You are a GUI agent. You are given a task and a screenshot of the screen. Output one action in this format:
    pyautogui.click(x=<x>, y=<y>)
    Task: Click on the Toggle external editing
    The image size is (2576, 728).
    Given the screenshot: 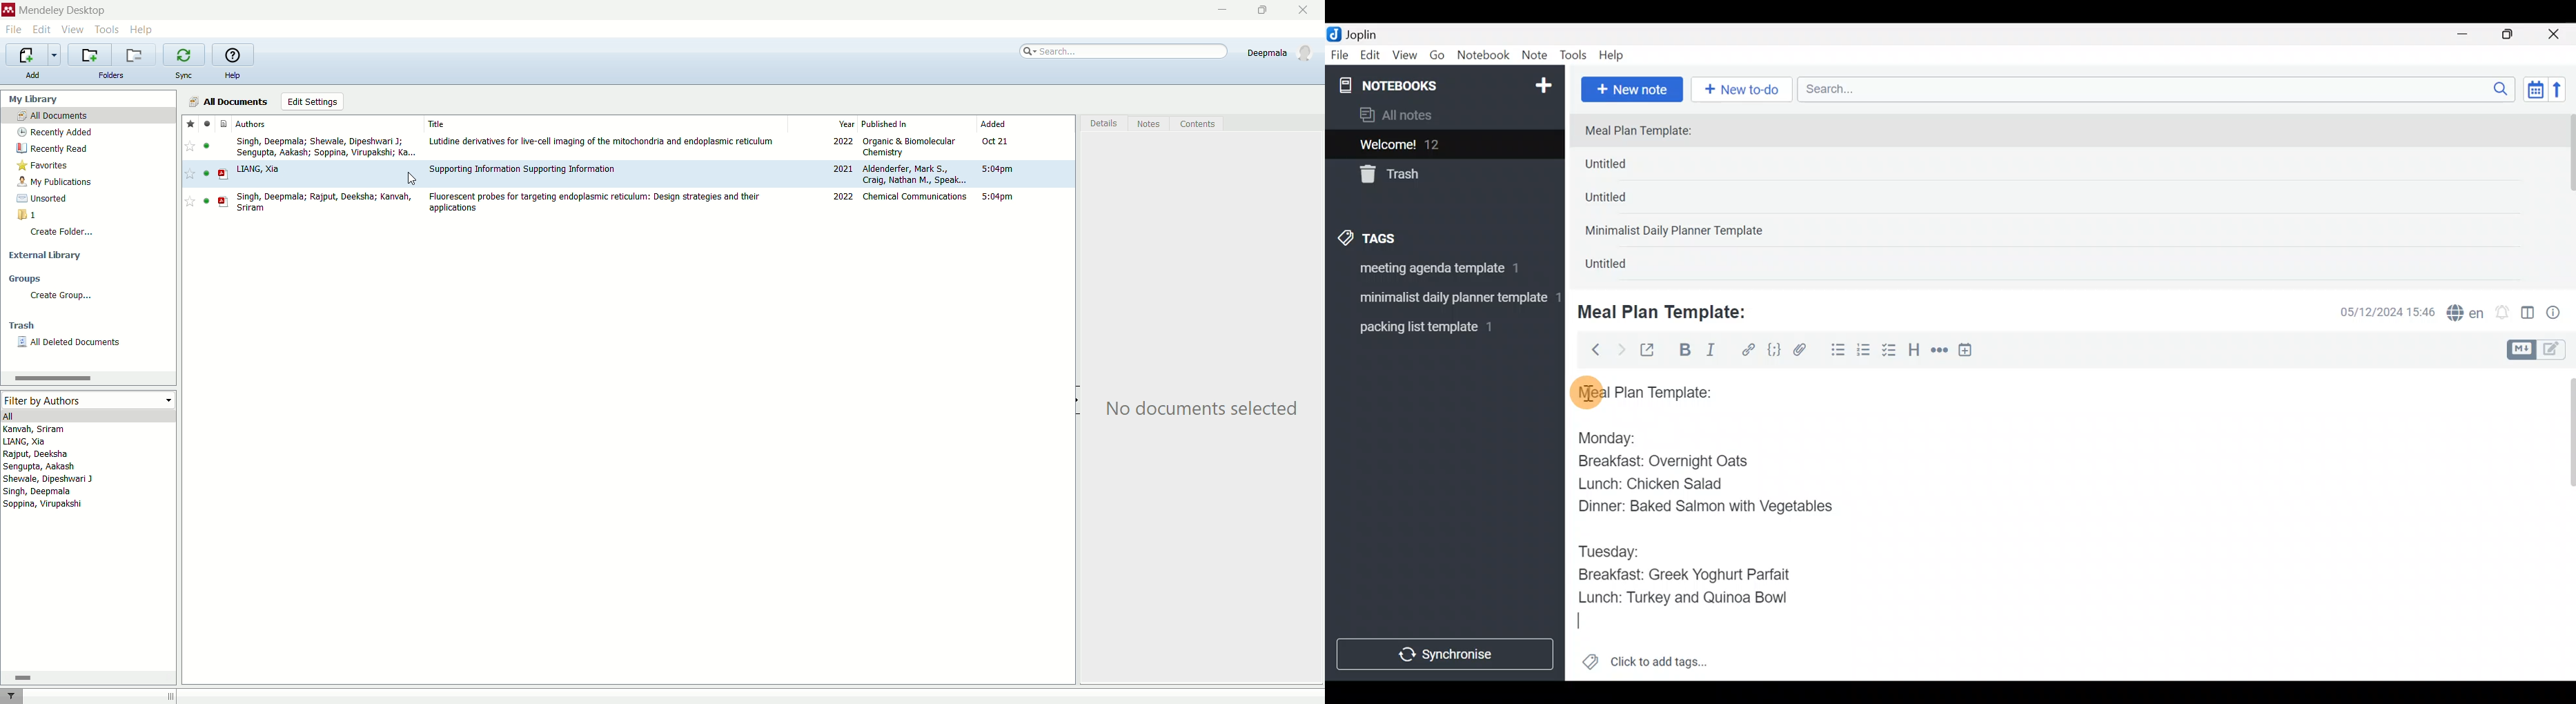 What is the action you would take?
    pyautogui.click(x=1652, y=351)
    